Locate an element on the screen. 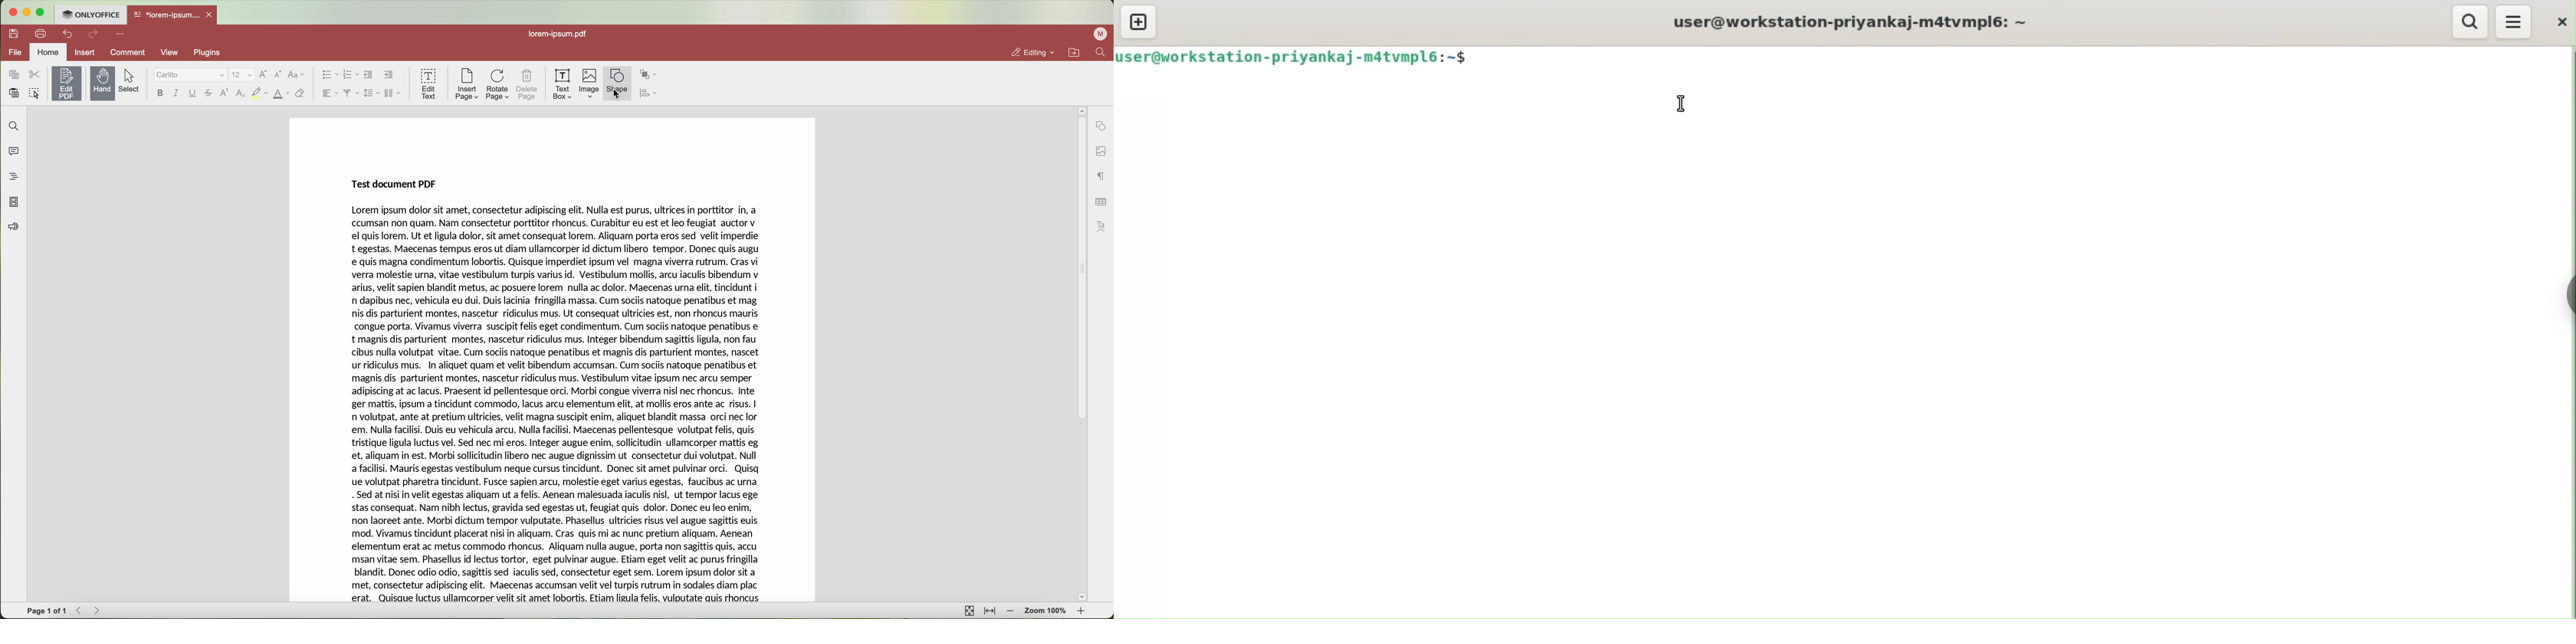 The width and height of the screenshot is (2576, 644). hand is located at coordinates (102, 83).